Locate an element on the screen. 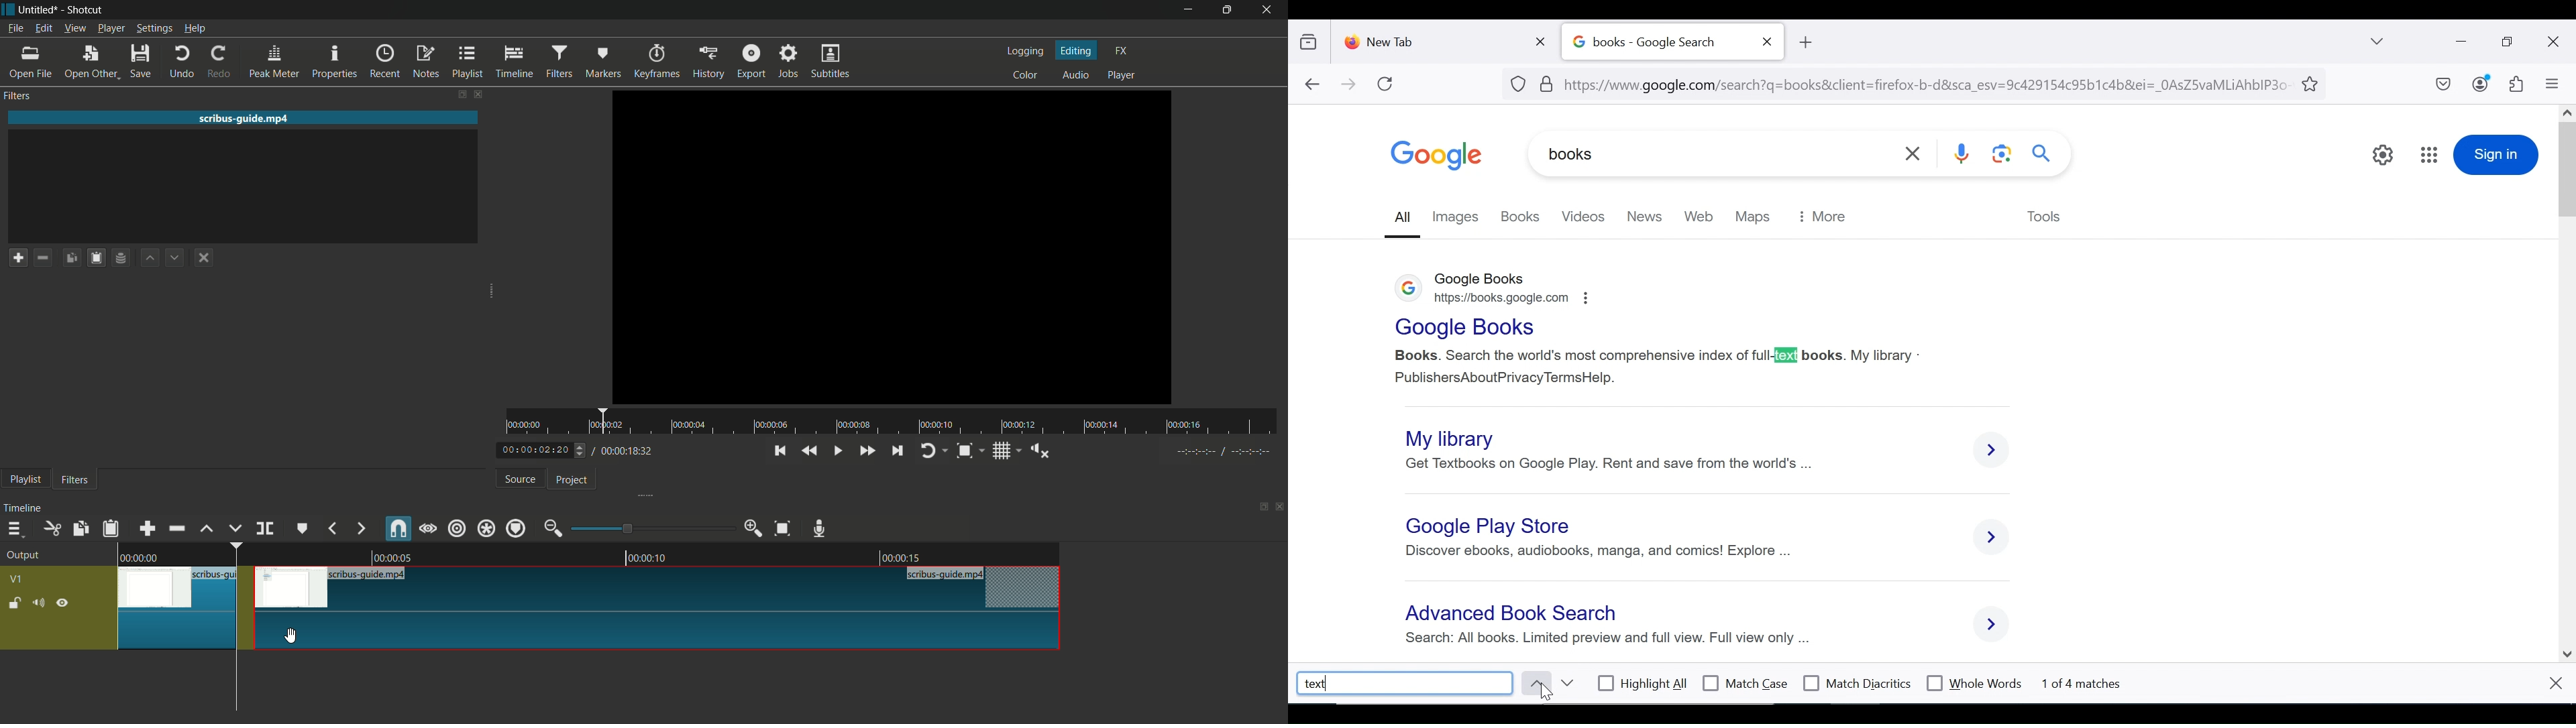  total time is located at coordinates (623, 451).